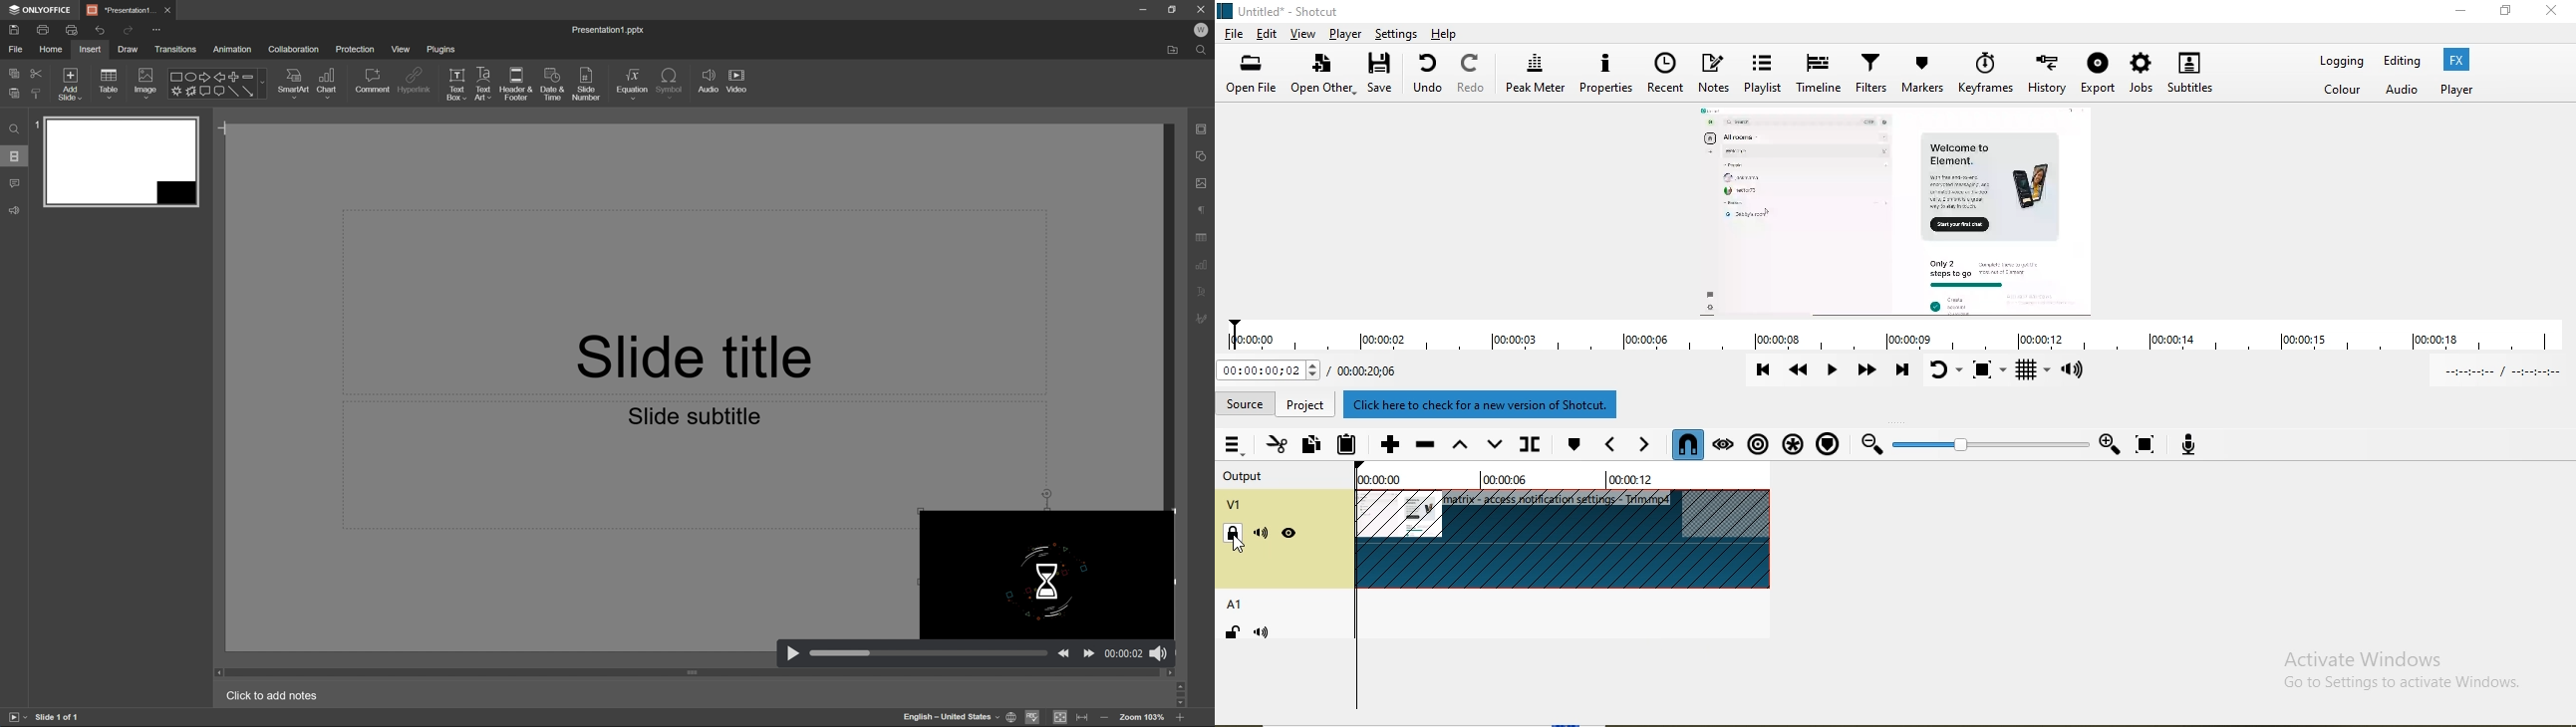 The image size is (2576, 728). I want to click on Click to add notes, so click(273, 695).